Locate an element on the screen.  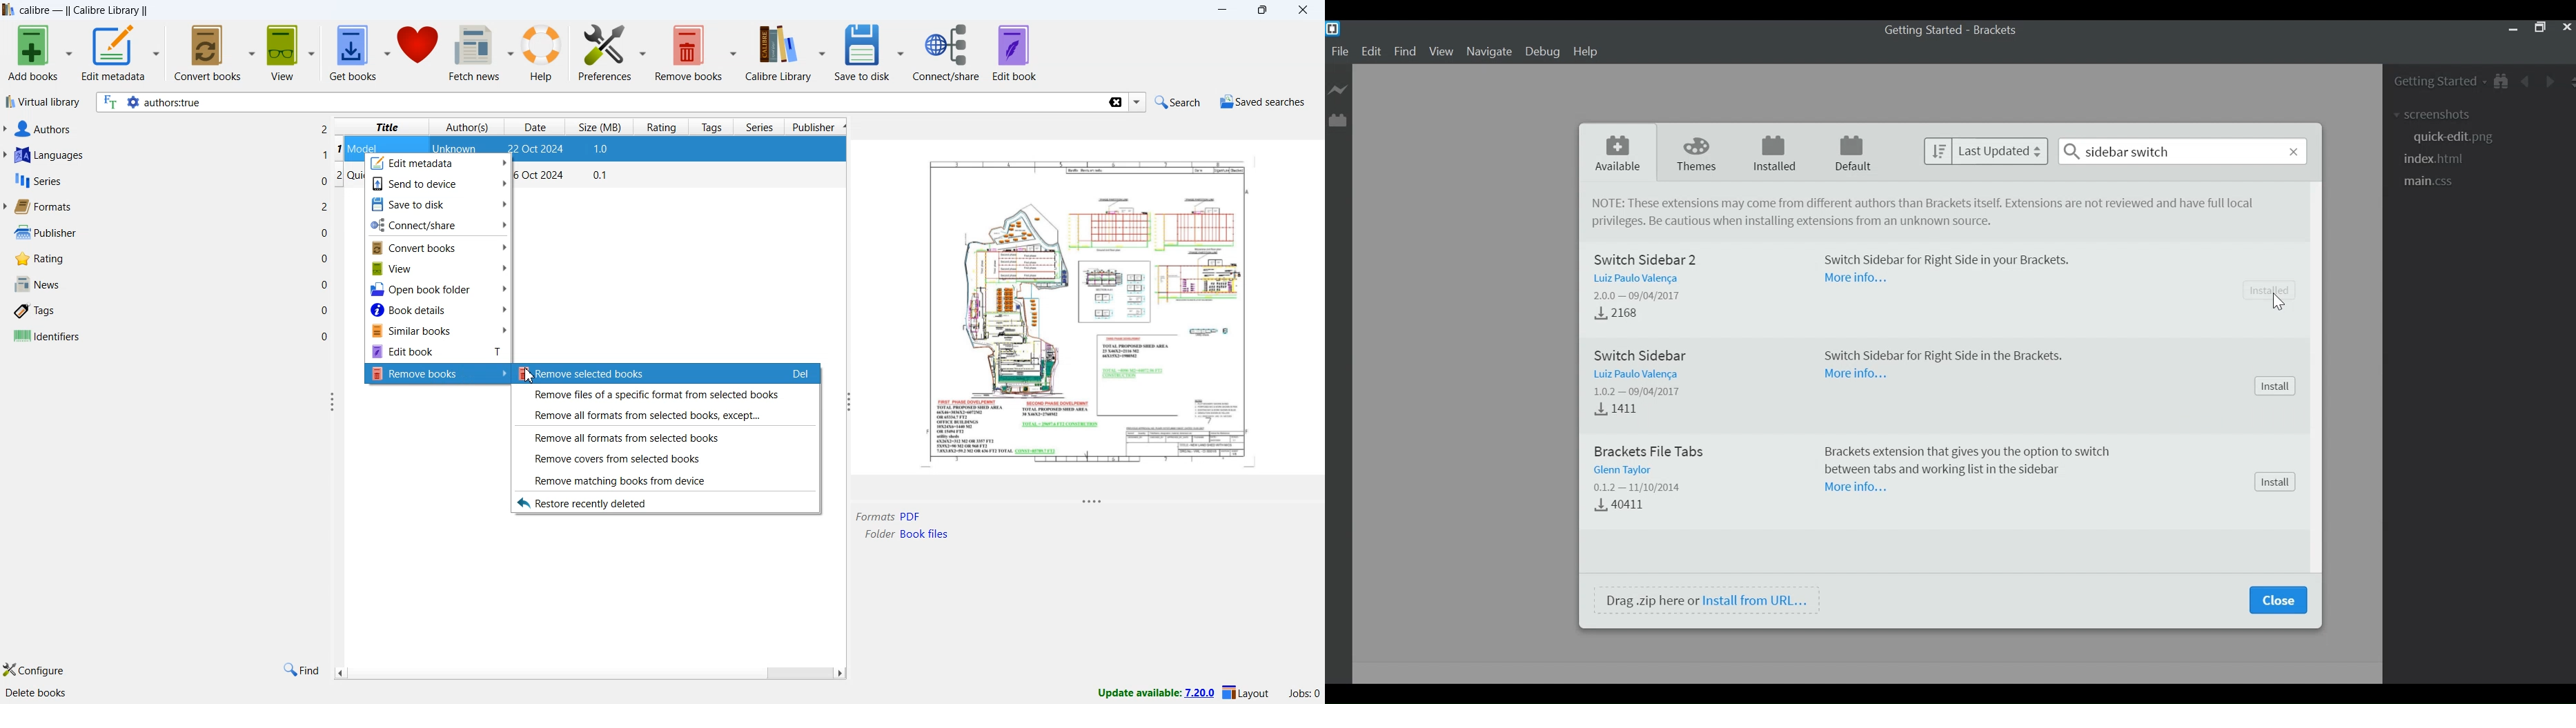
Manager Extension is located at coordinates (1337, 119).